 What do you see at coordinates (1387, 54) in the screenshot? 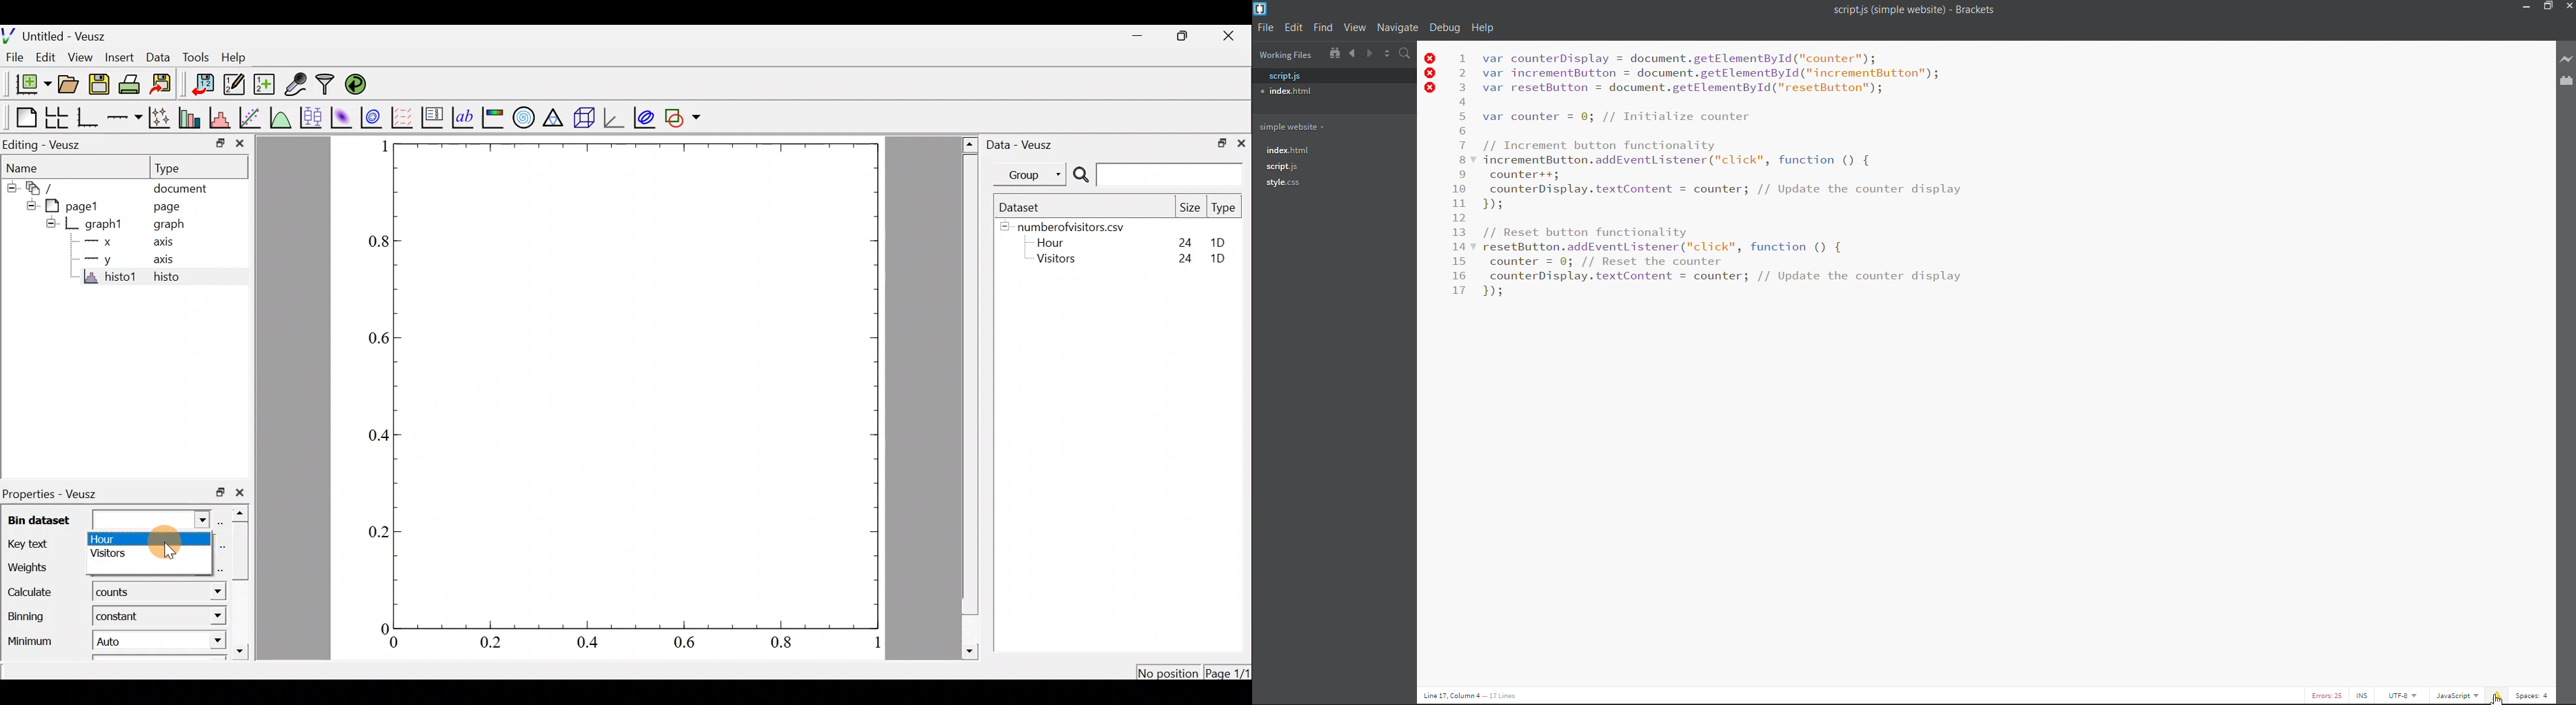
I see `split code editor horizontally/vertically` at bounding box center [1387, 54].